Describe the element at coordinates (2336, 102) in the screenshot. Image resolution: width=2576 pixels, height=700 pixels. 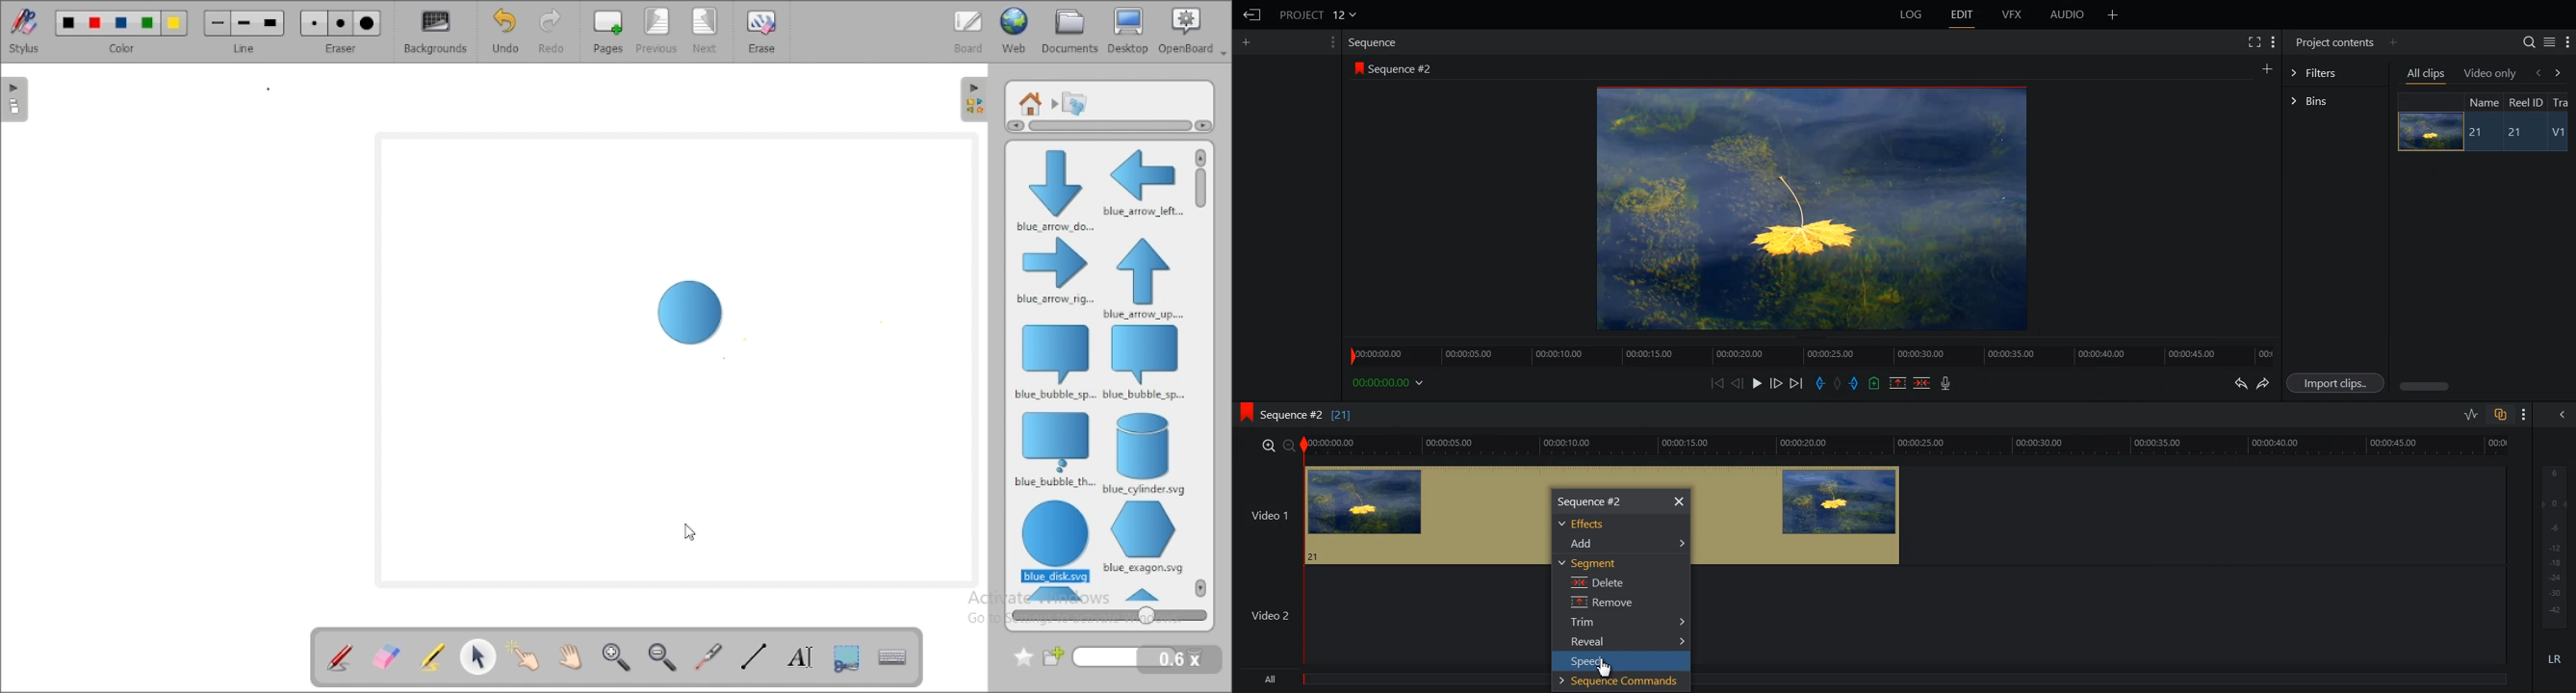
I see `Bins` at that location.